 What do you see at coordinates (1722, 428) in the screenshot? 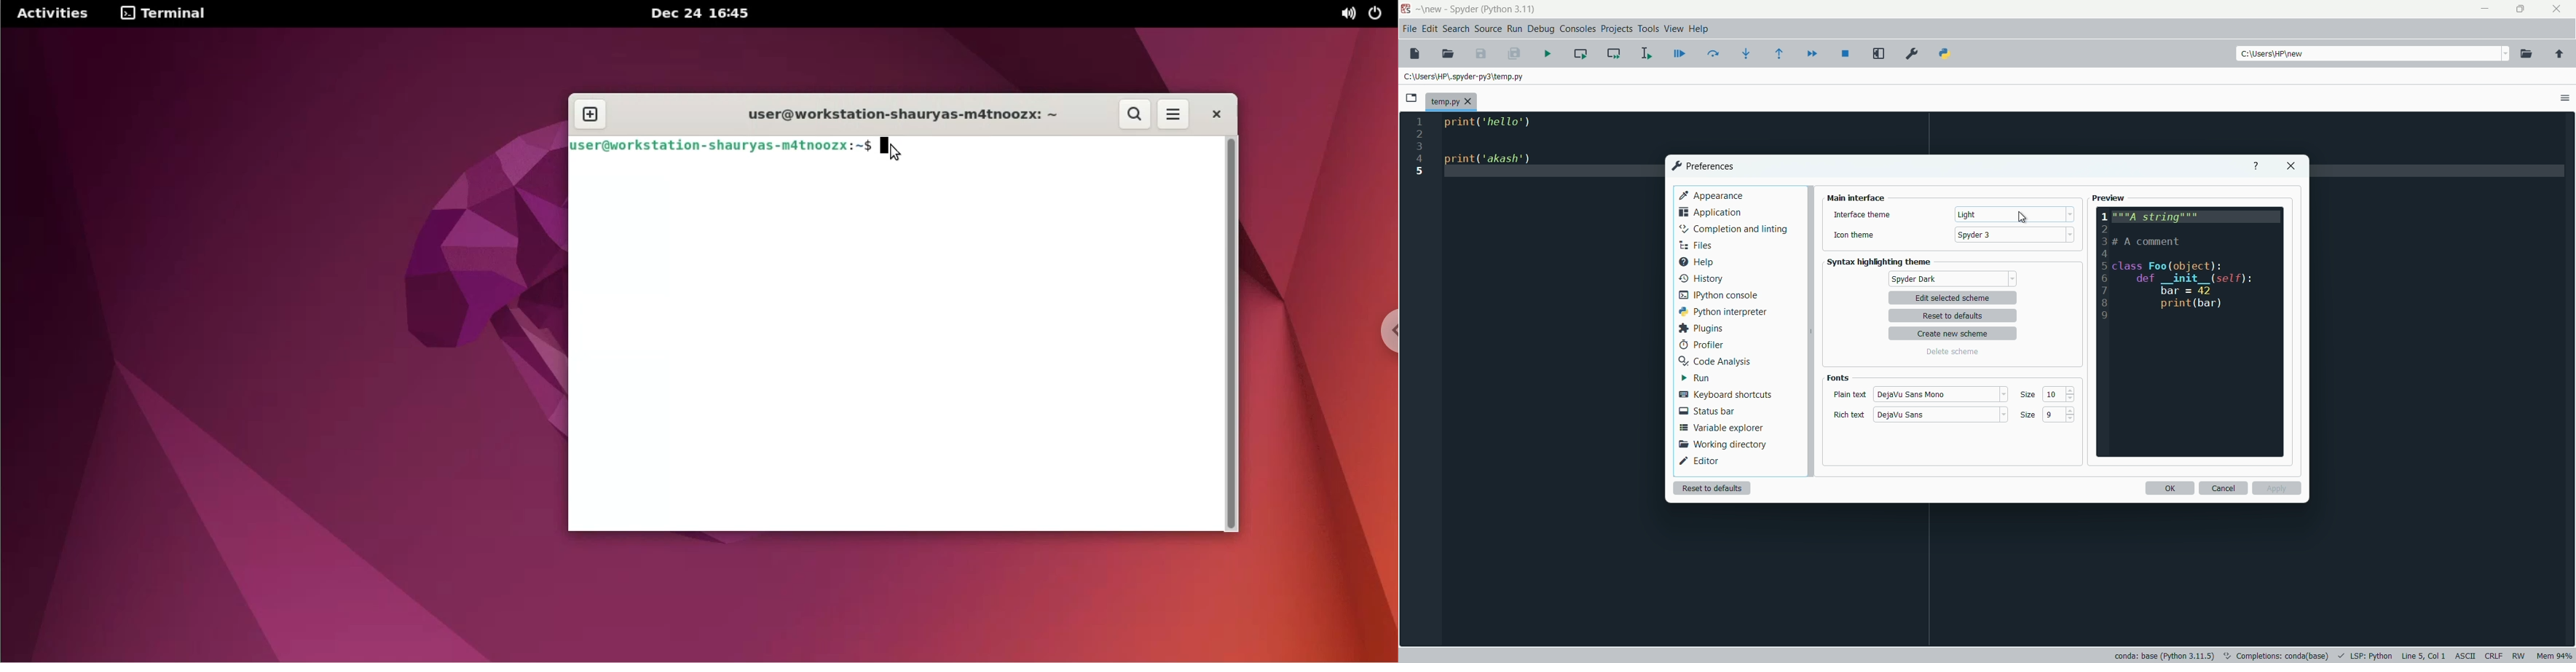
I see `variable explorer` at bounding box center [1722, 428].